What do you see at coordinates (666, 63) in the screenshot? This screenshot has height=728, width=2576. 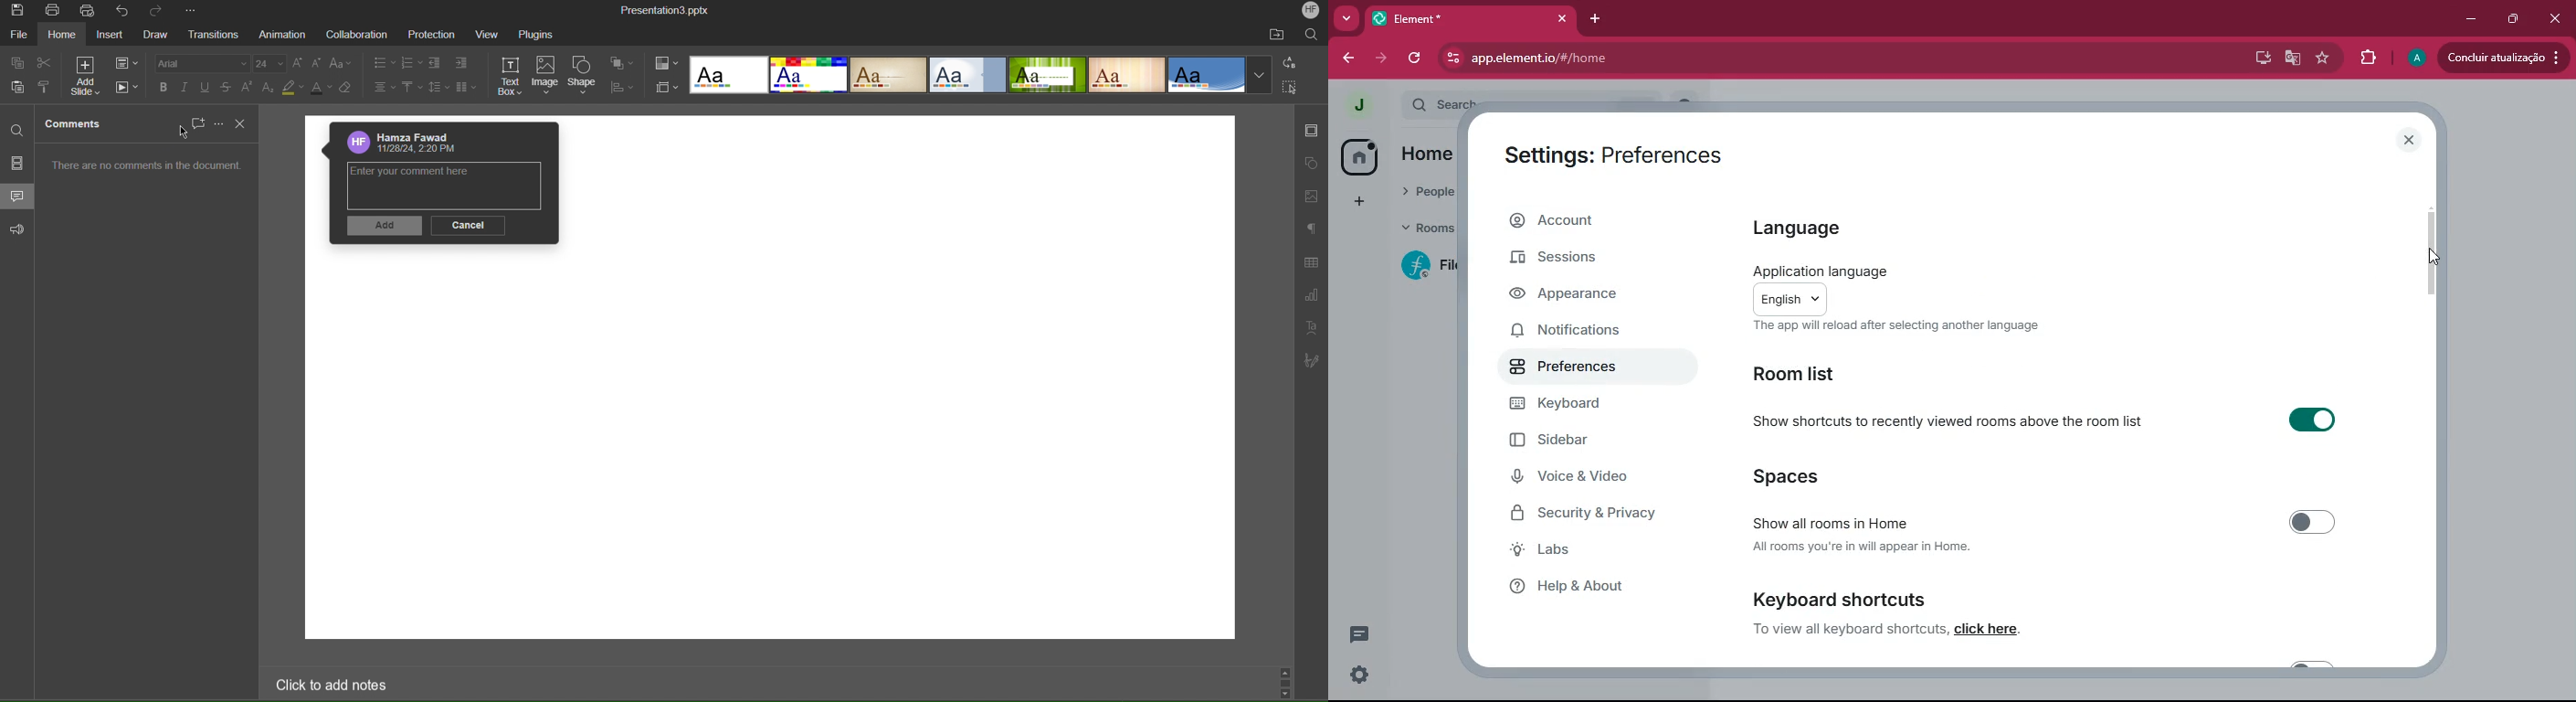 I see `Colors` at bounding box center [666, 63].